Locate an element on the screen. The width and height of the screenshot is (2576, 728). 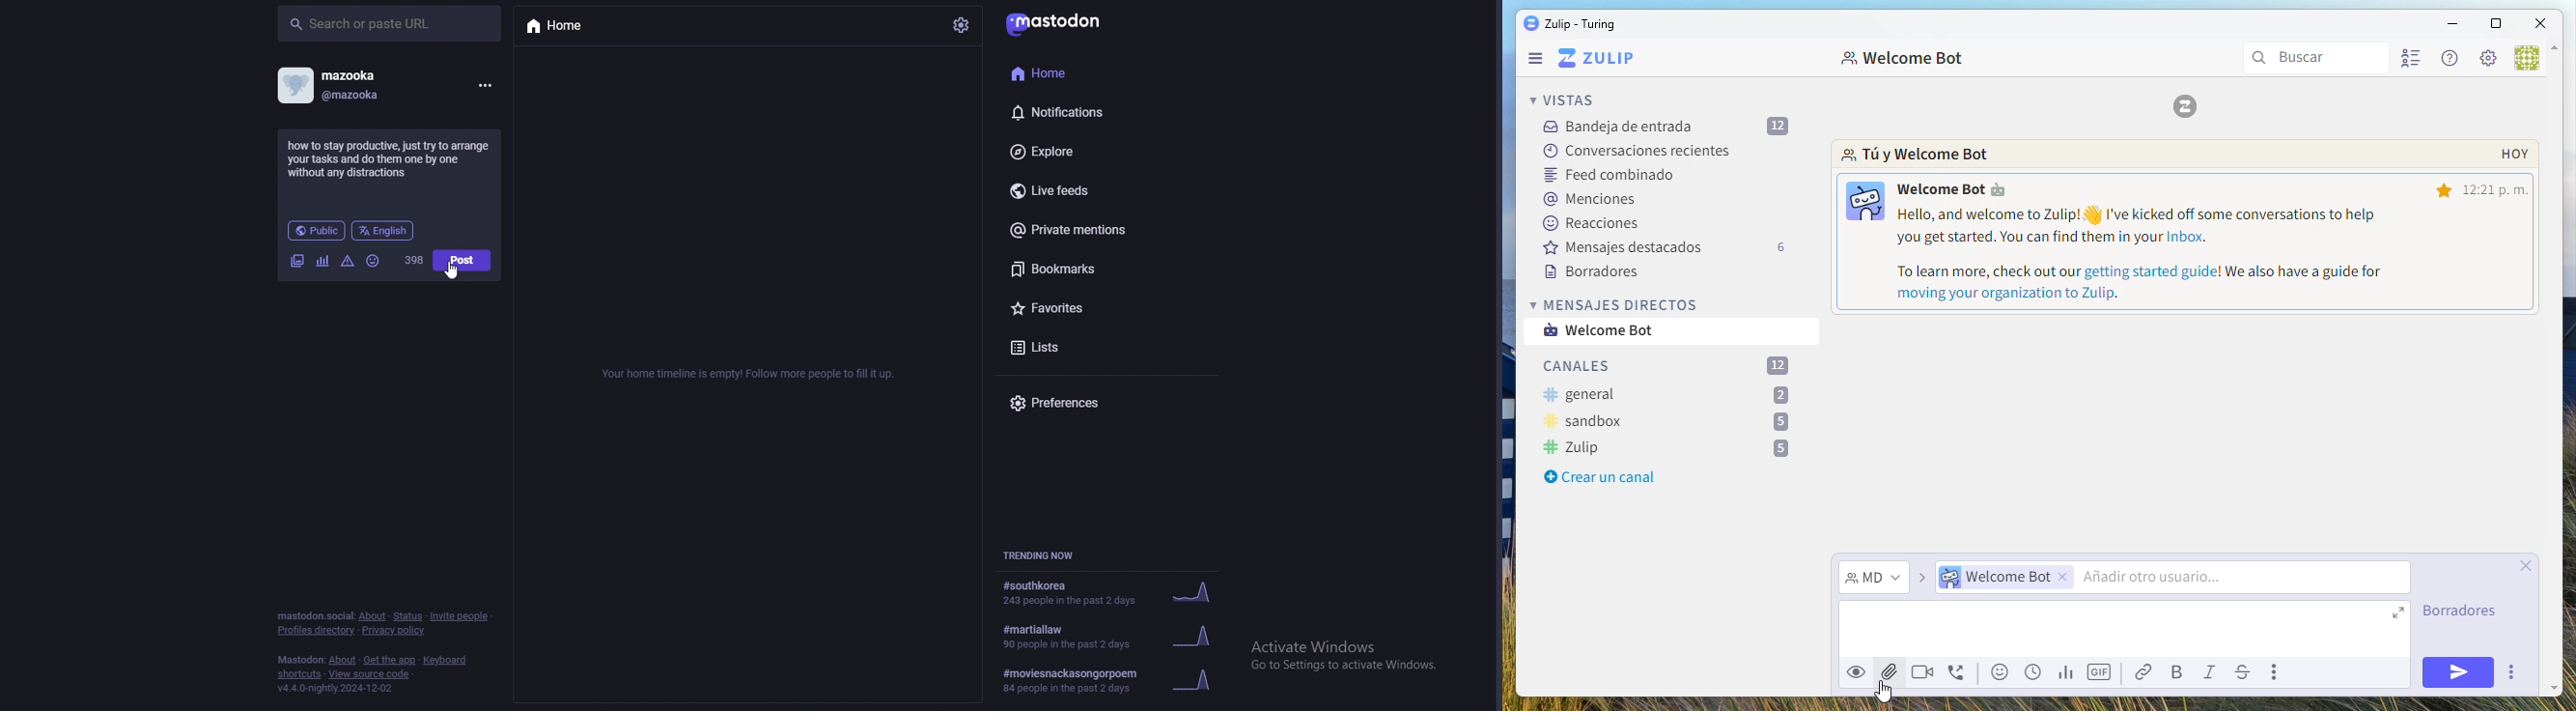
Close is located at coordinates (2542, 22).